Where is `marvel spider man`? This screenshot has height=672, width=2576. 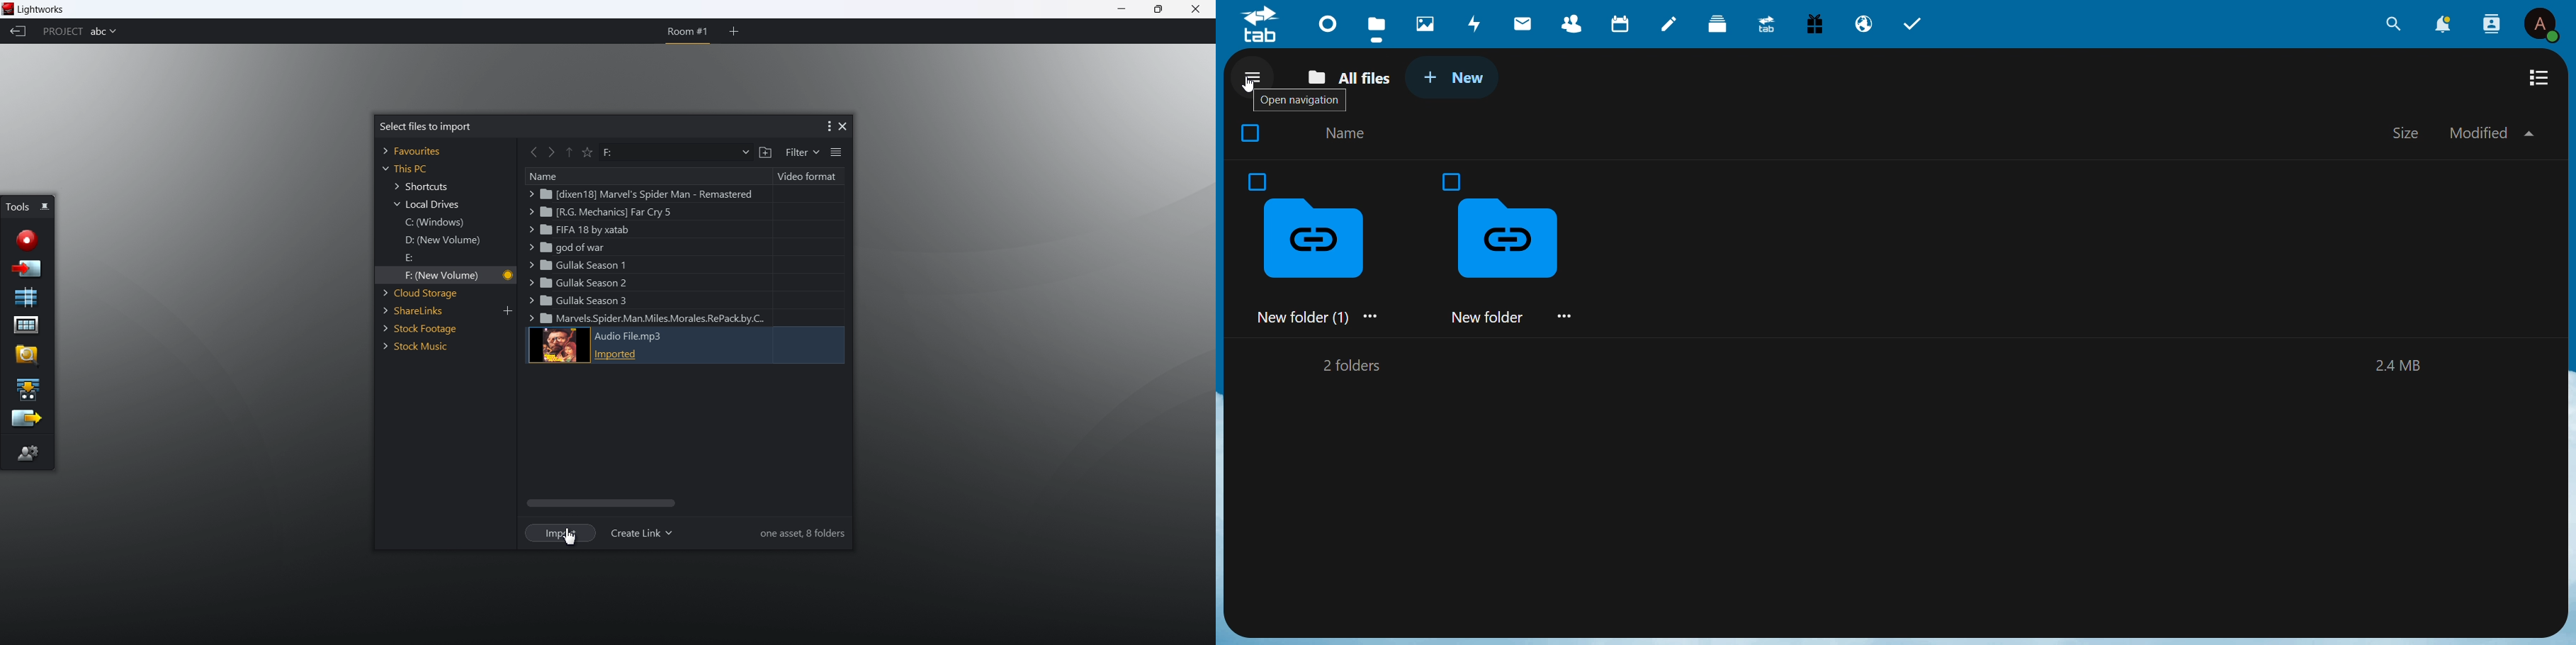
marvel spider man is located at coordinates (640, 195).